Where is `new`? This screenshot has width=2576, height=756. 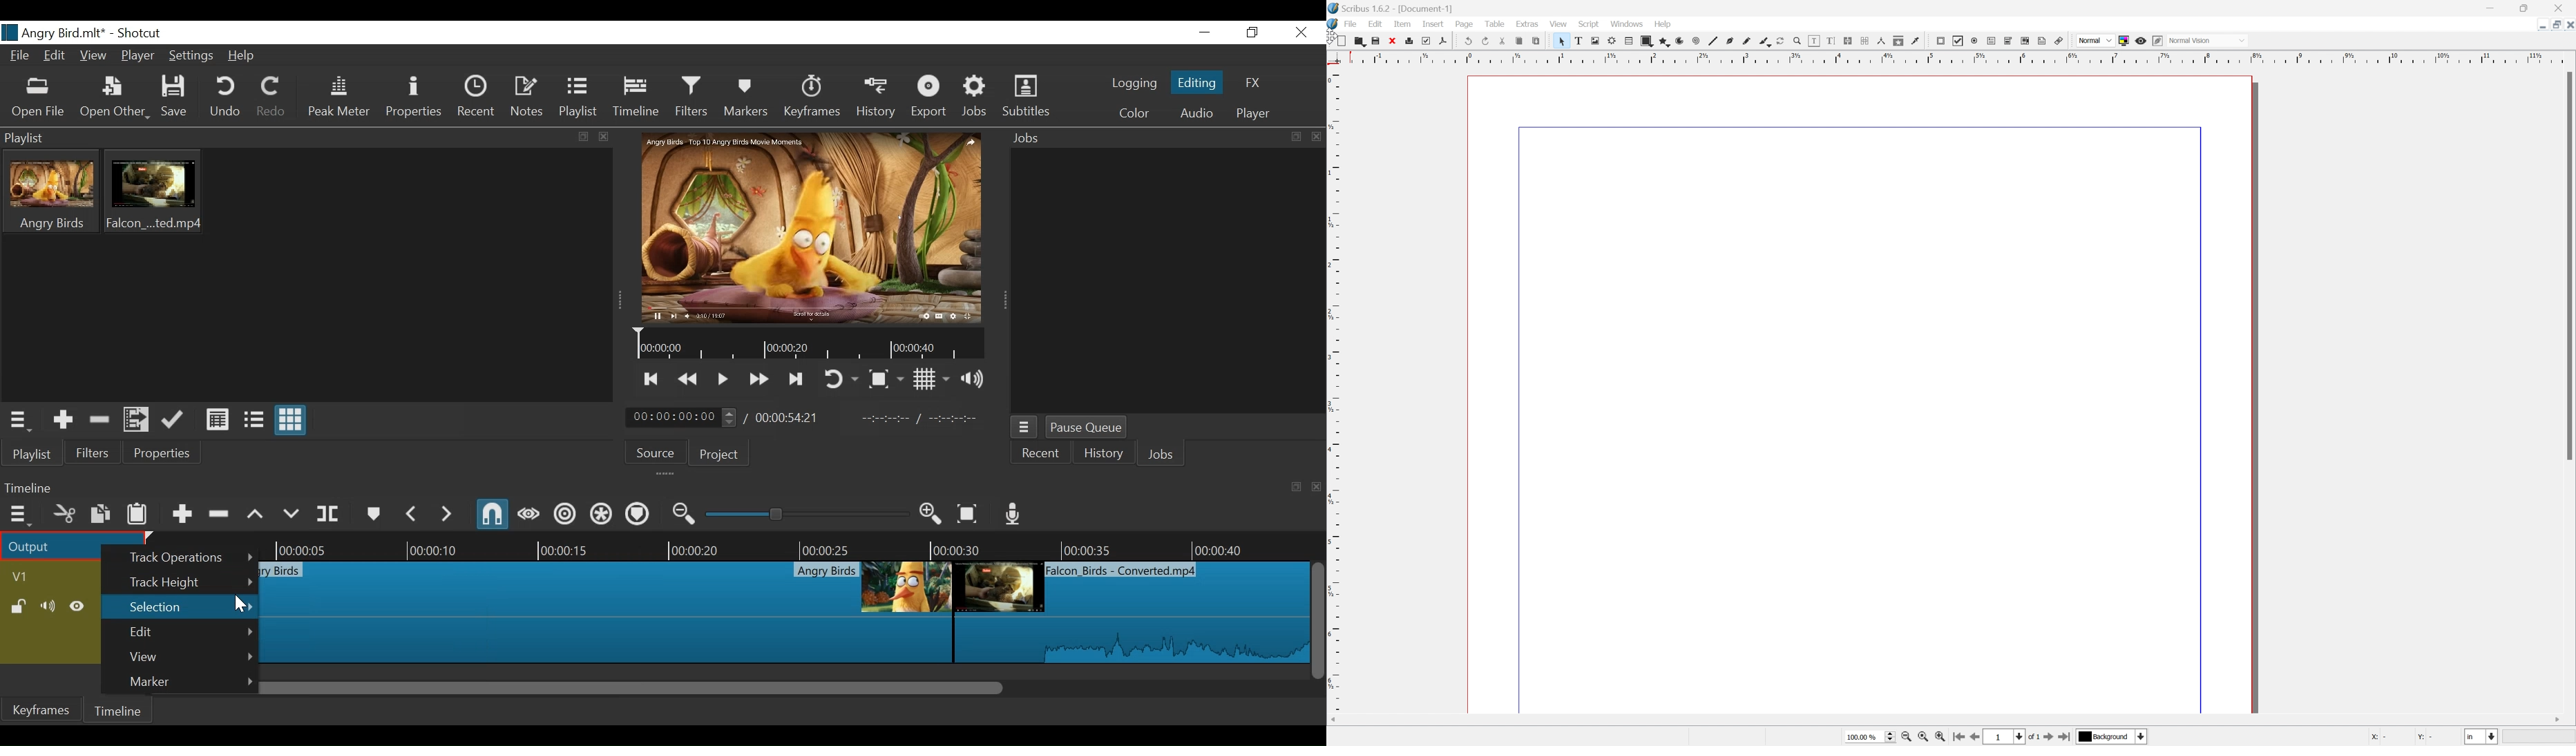 new is located at coordinates (1342, 41).